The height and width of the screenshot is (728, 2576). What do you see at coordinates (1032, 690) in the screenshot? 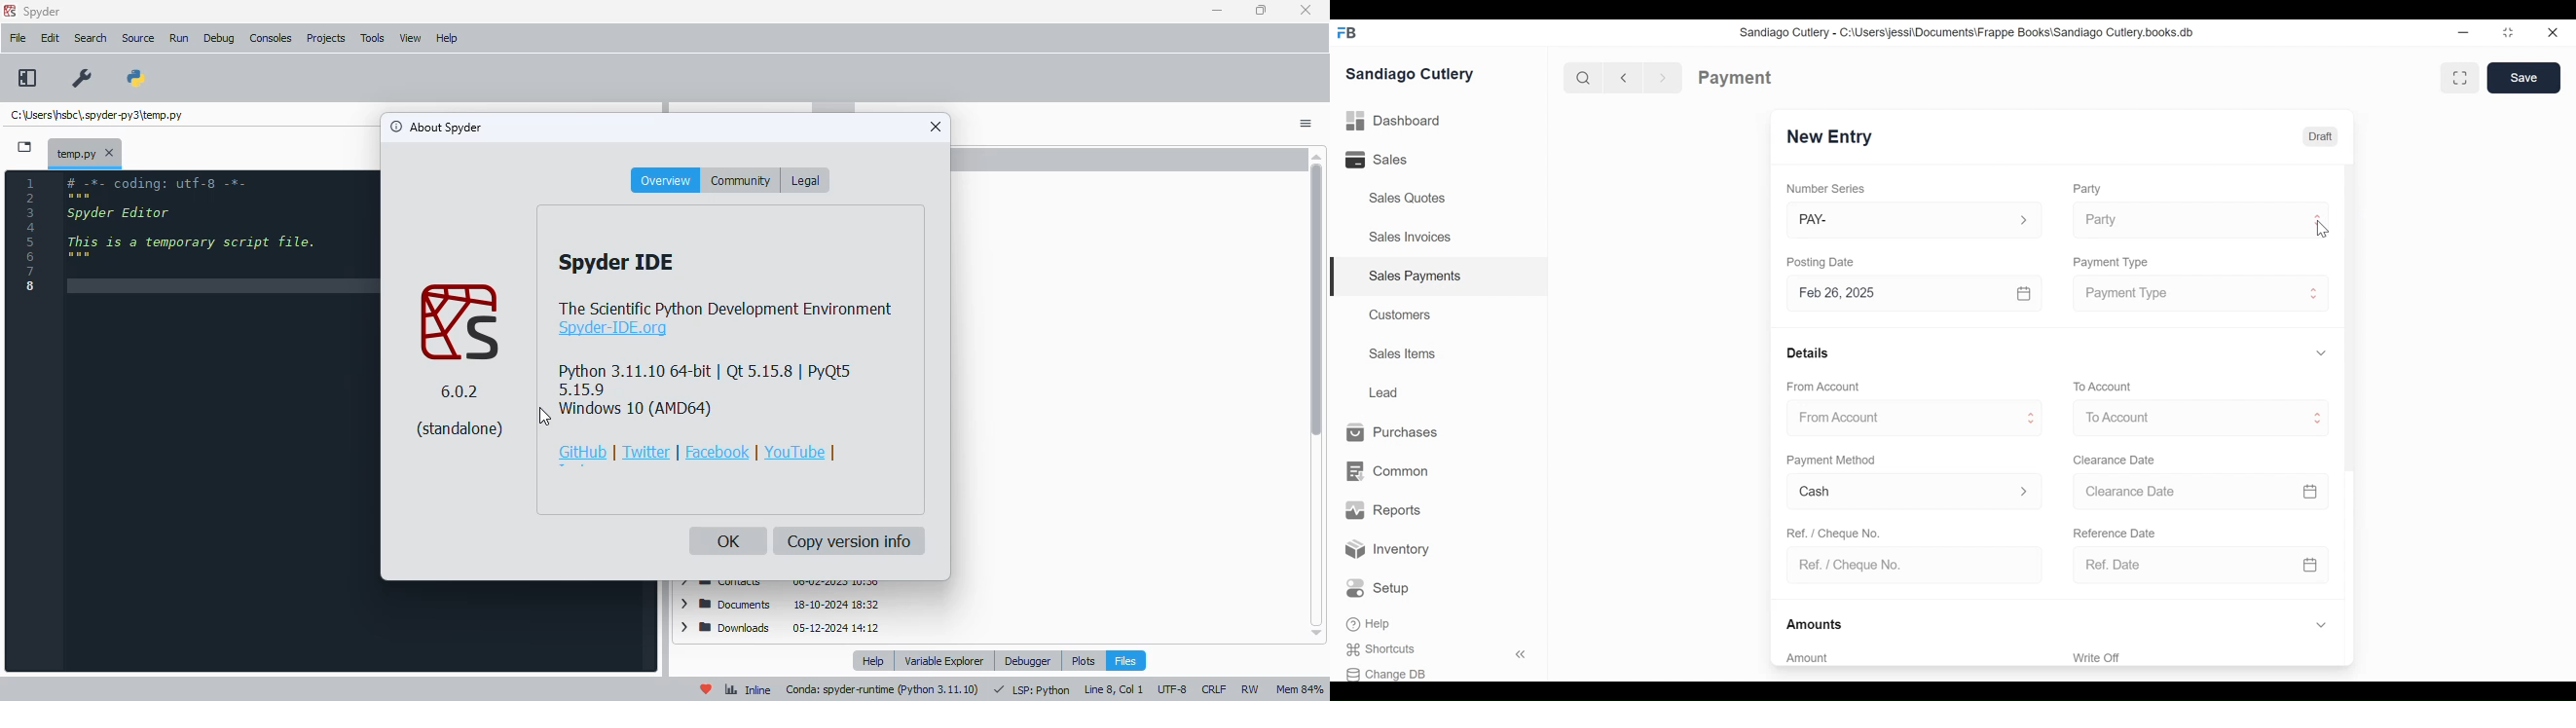
I see `LSP: python` at bounding box center [1032, 690].